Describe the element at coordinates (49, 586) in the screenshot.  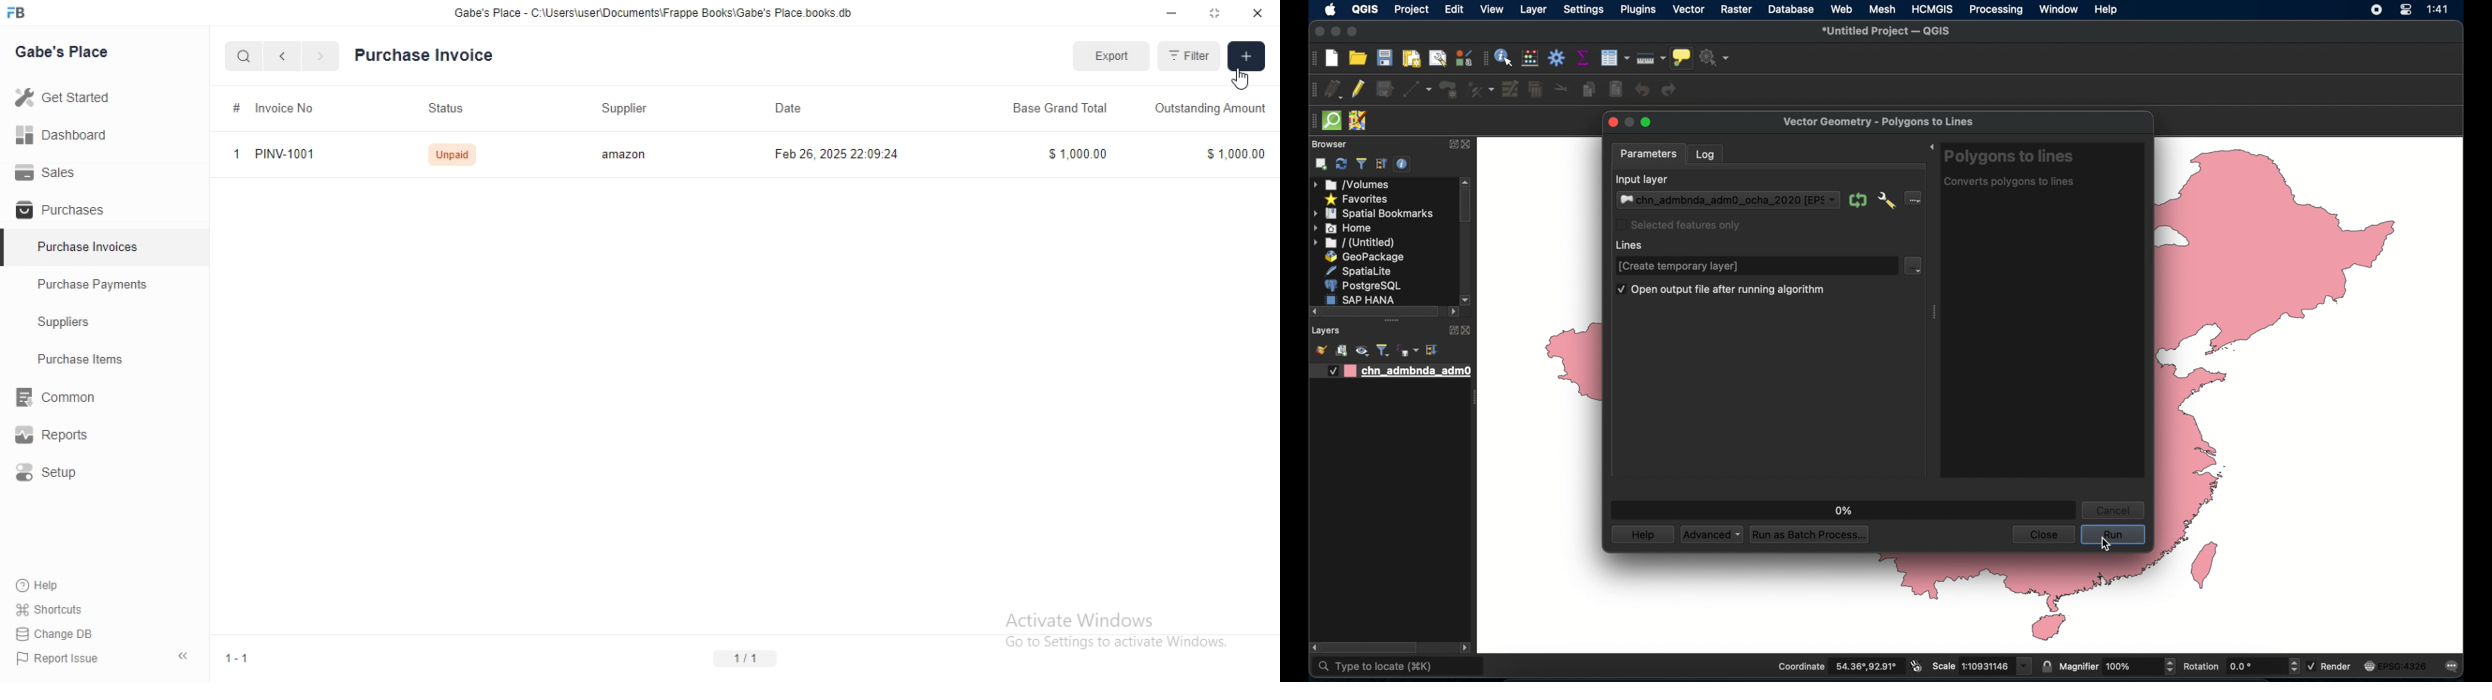
I see `Help` at that location.